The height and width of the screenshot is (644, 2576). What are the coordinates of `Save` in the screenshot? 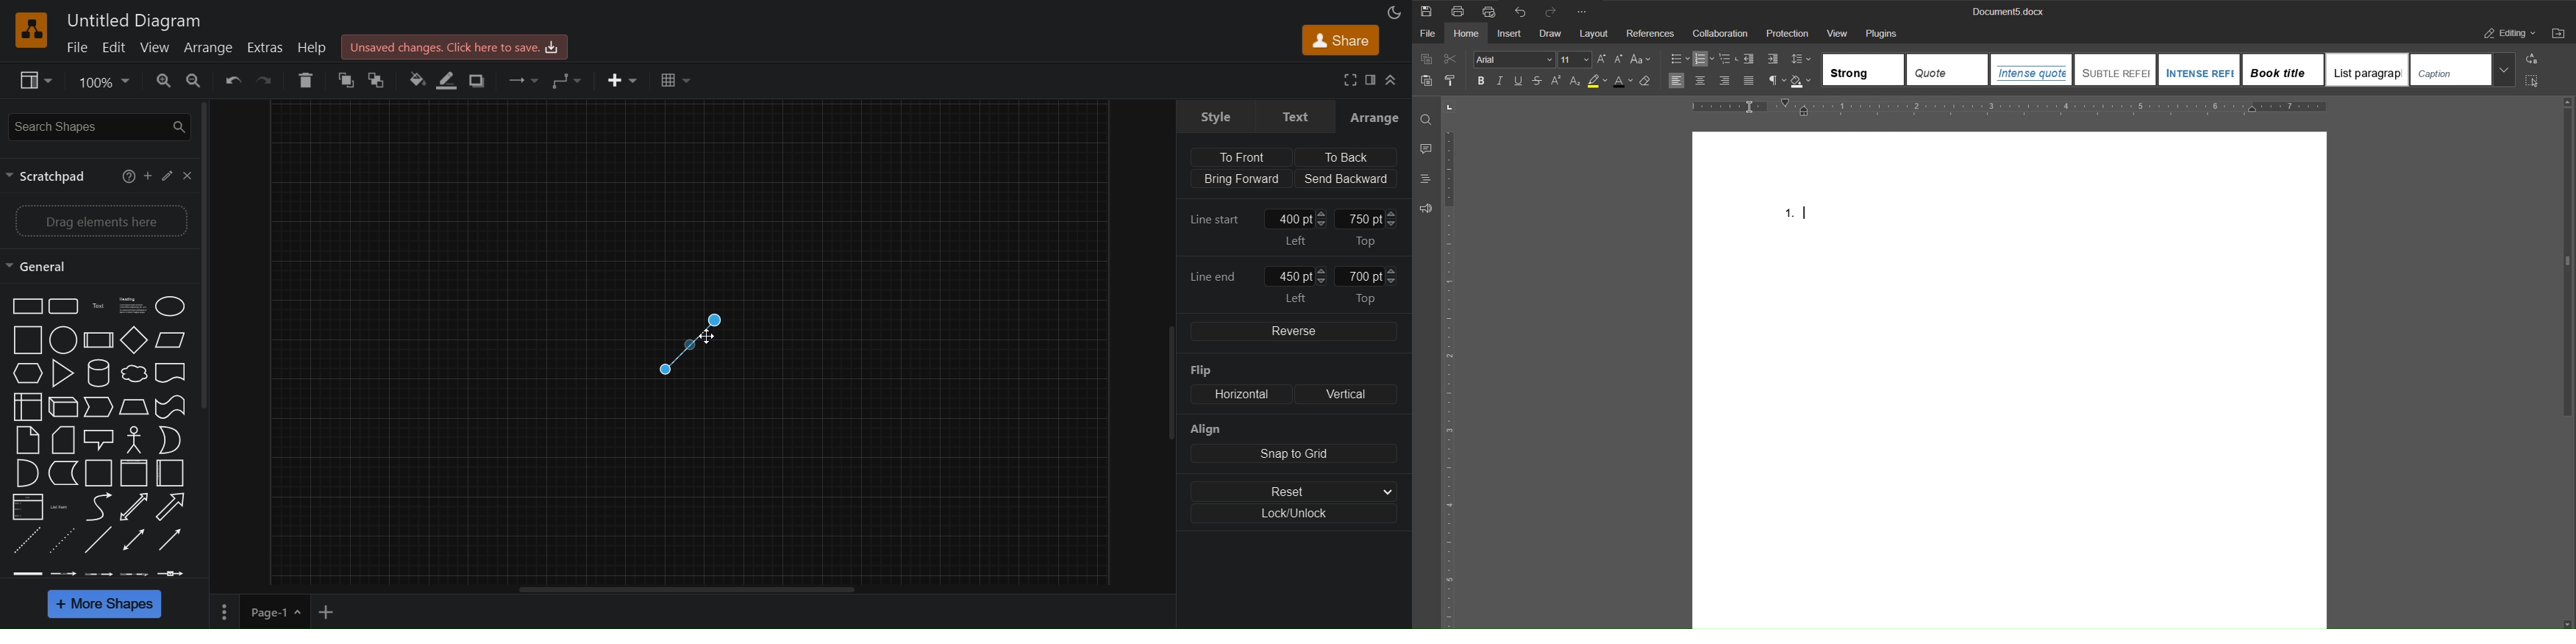 It's located at (1426, 11).